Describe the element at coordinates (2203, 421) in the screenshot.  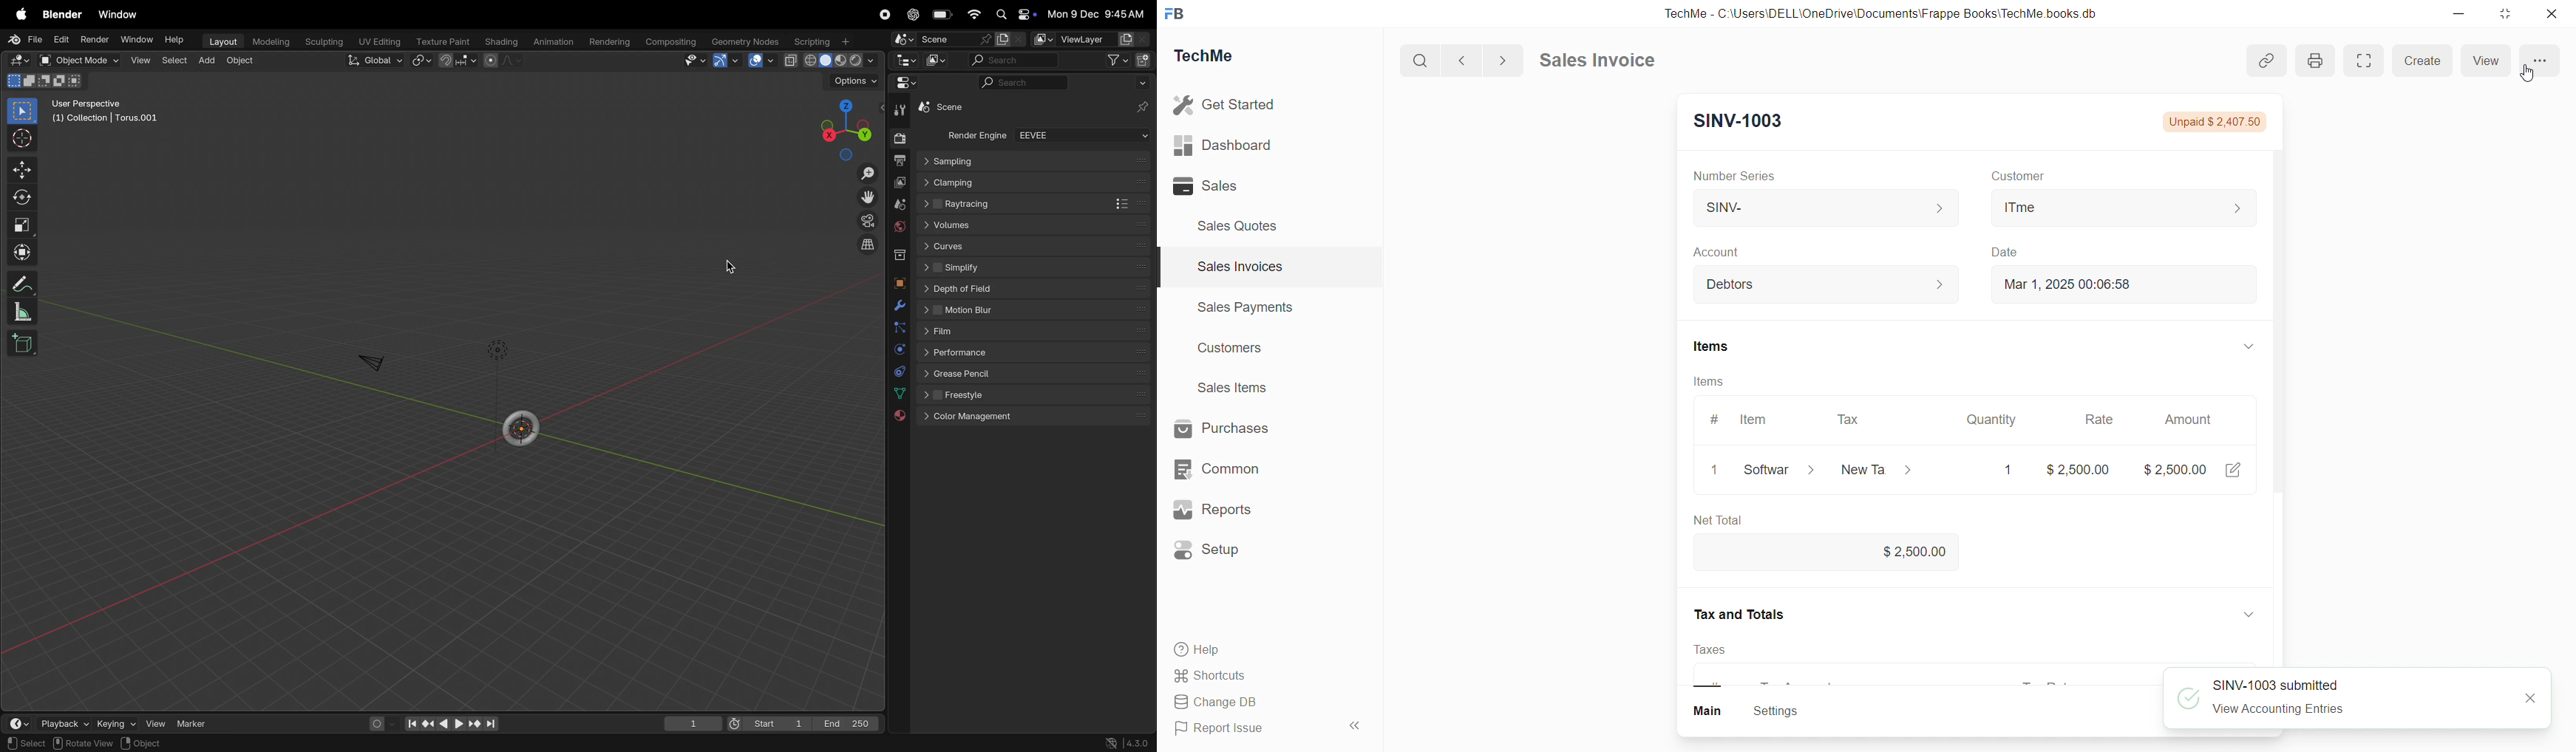
I see `Amount` at that location.